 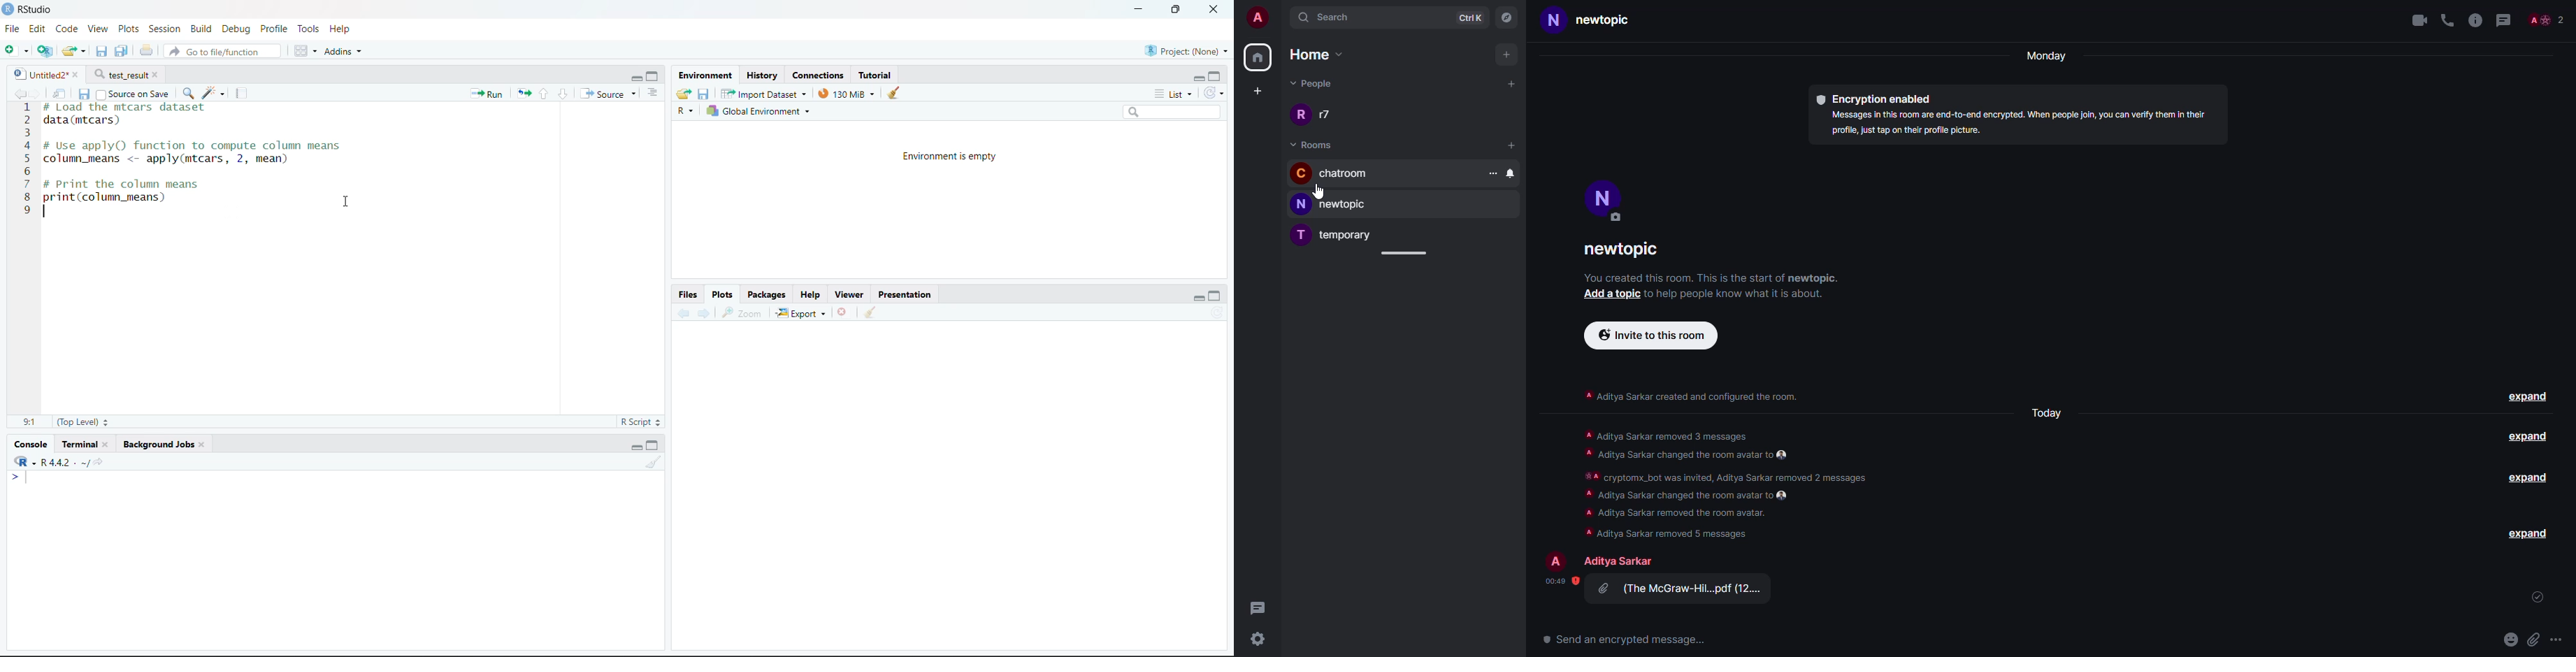 I want to click on Build, so click(x=201, y=28).